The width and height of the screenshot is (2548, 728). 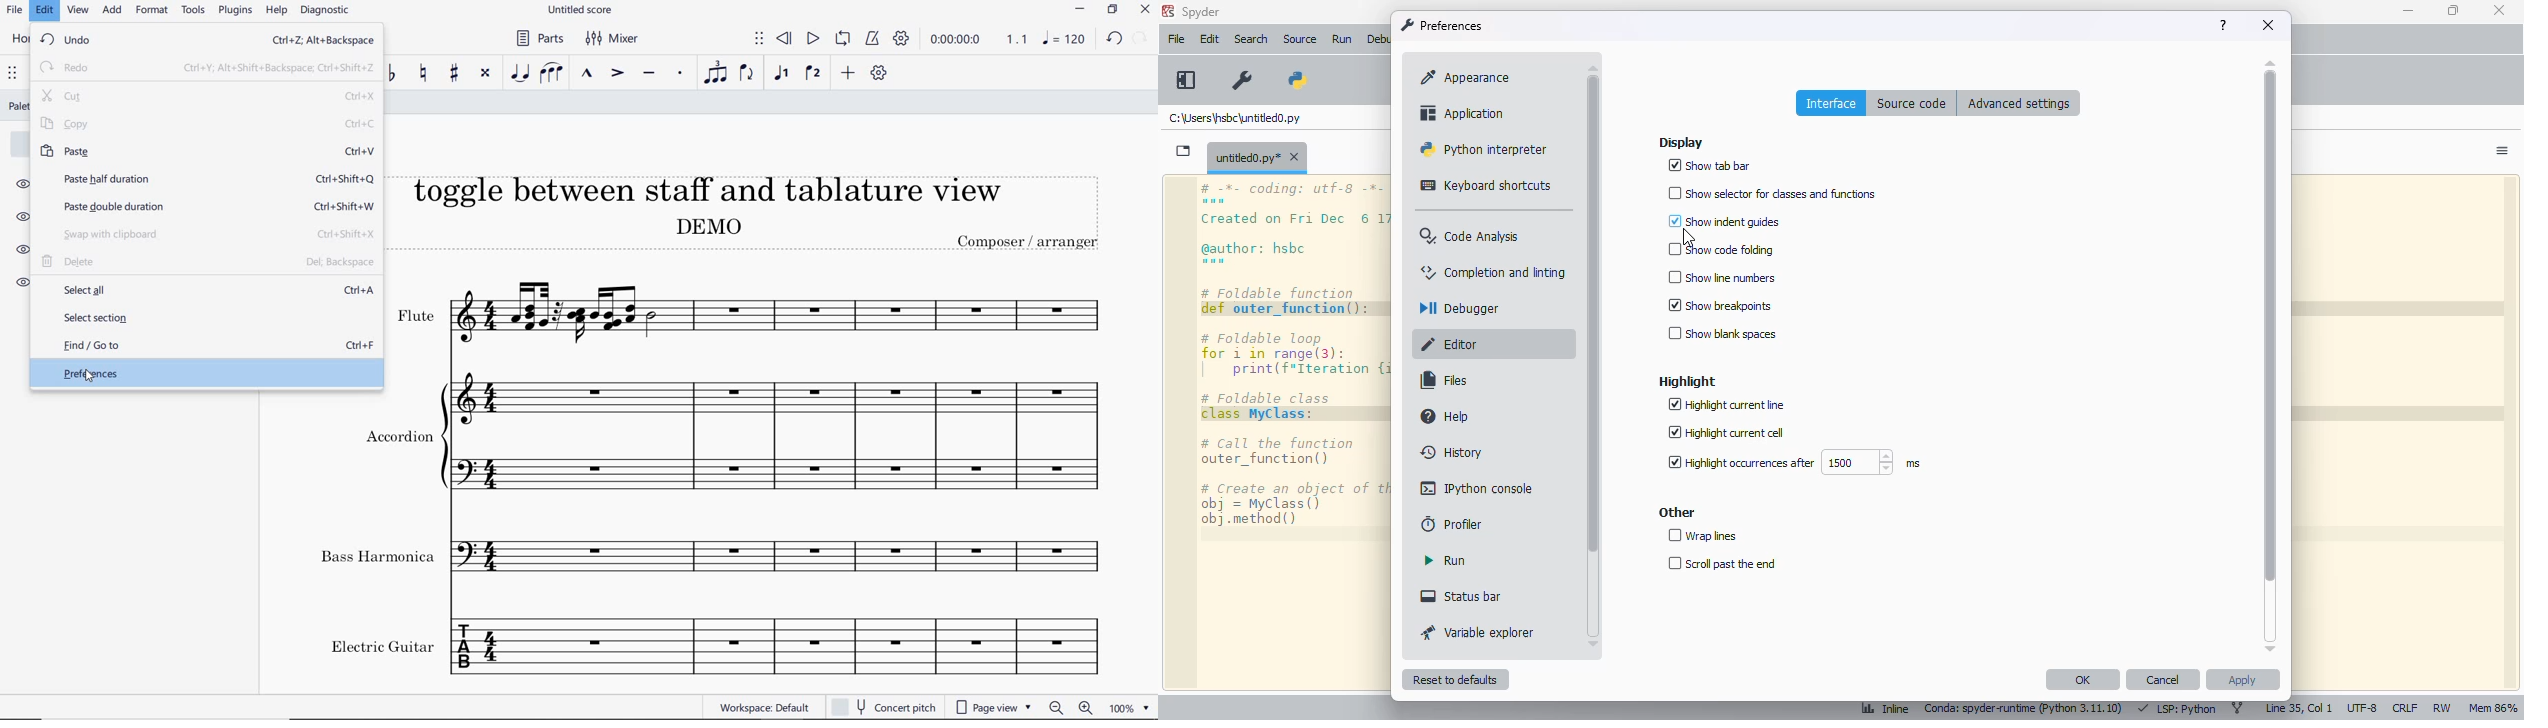 What do you see at coordinates (1235, 117) in the screenshot?
I see `untitled0.py` at bounding box center [1235, 117].